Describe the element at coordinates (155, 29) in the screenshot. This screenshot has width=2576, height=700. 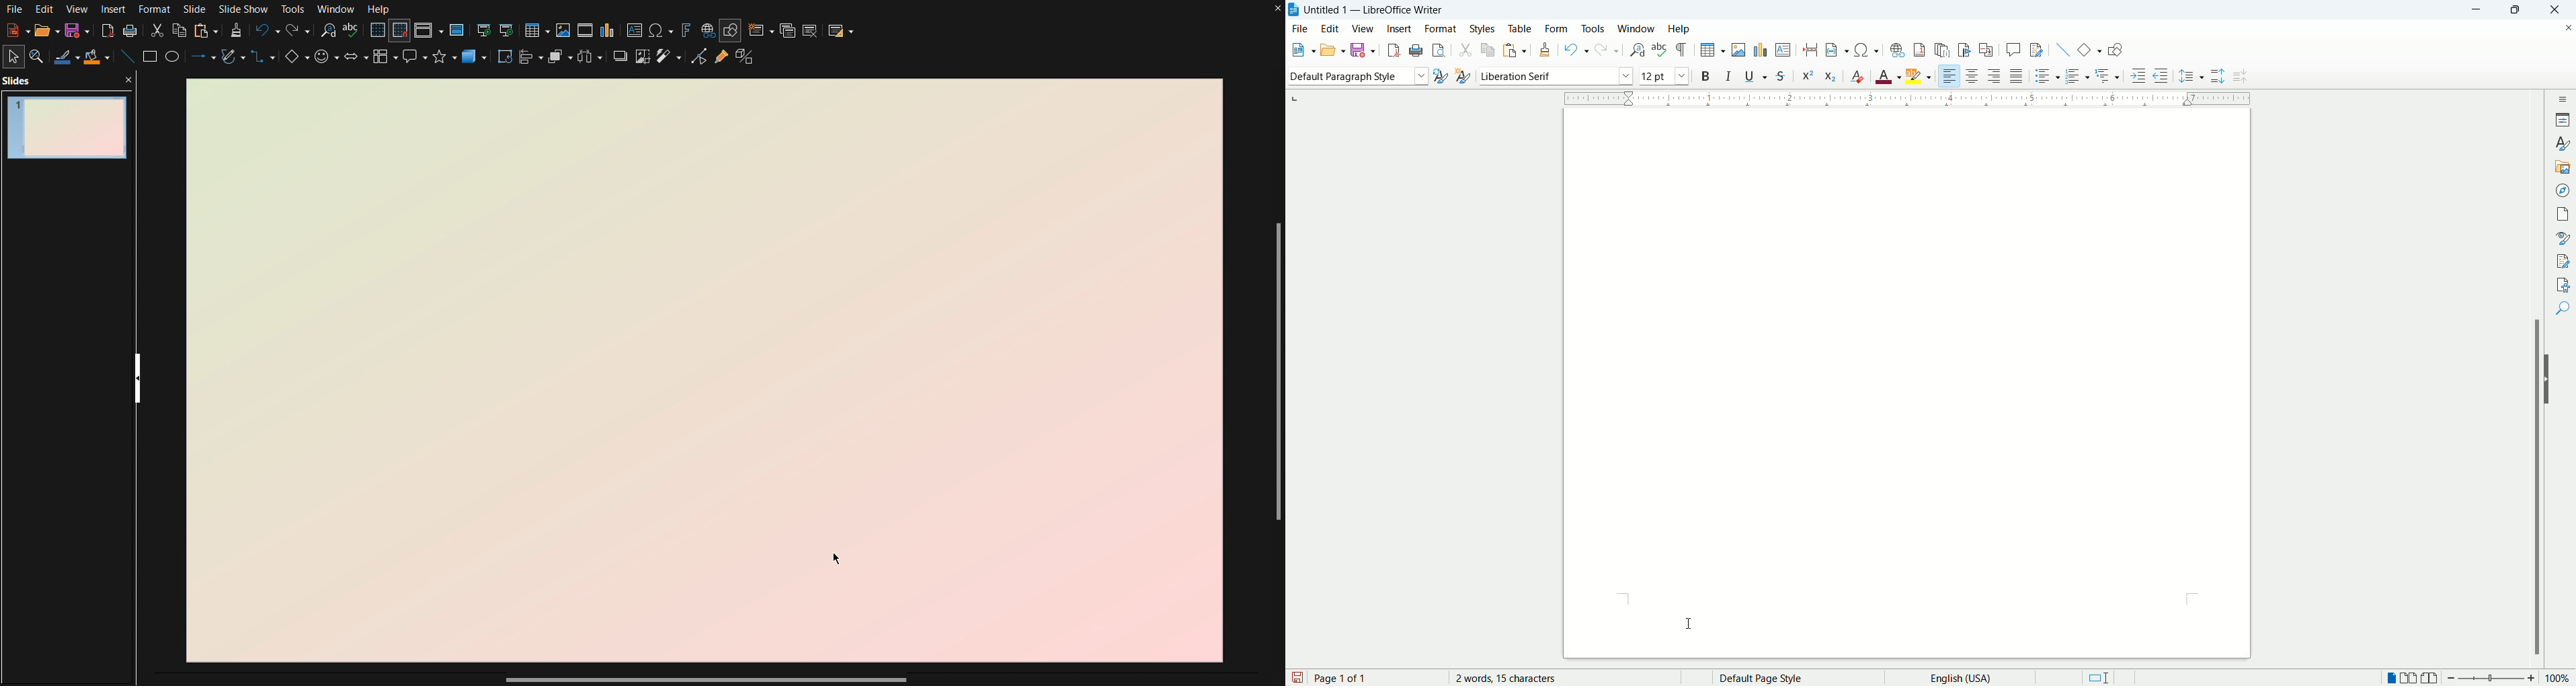
I see `Cut` at that location.